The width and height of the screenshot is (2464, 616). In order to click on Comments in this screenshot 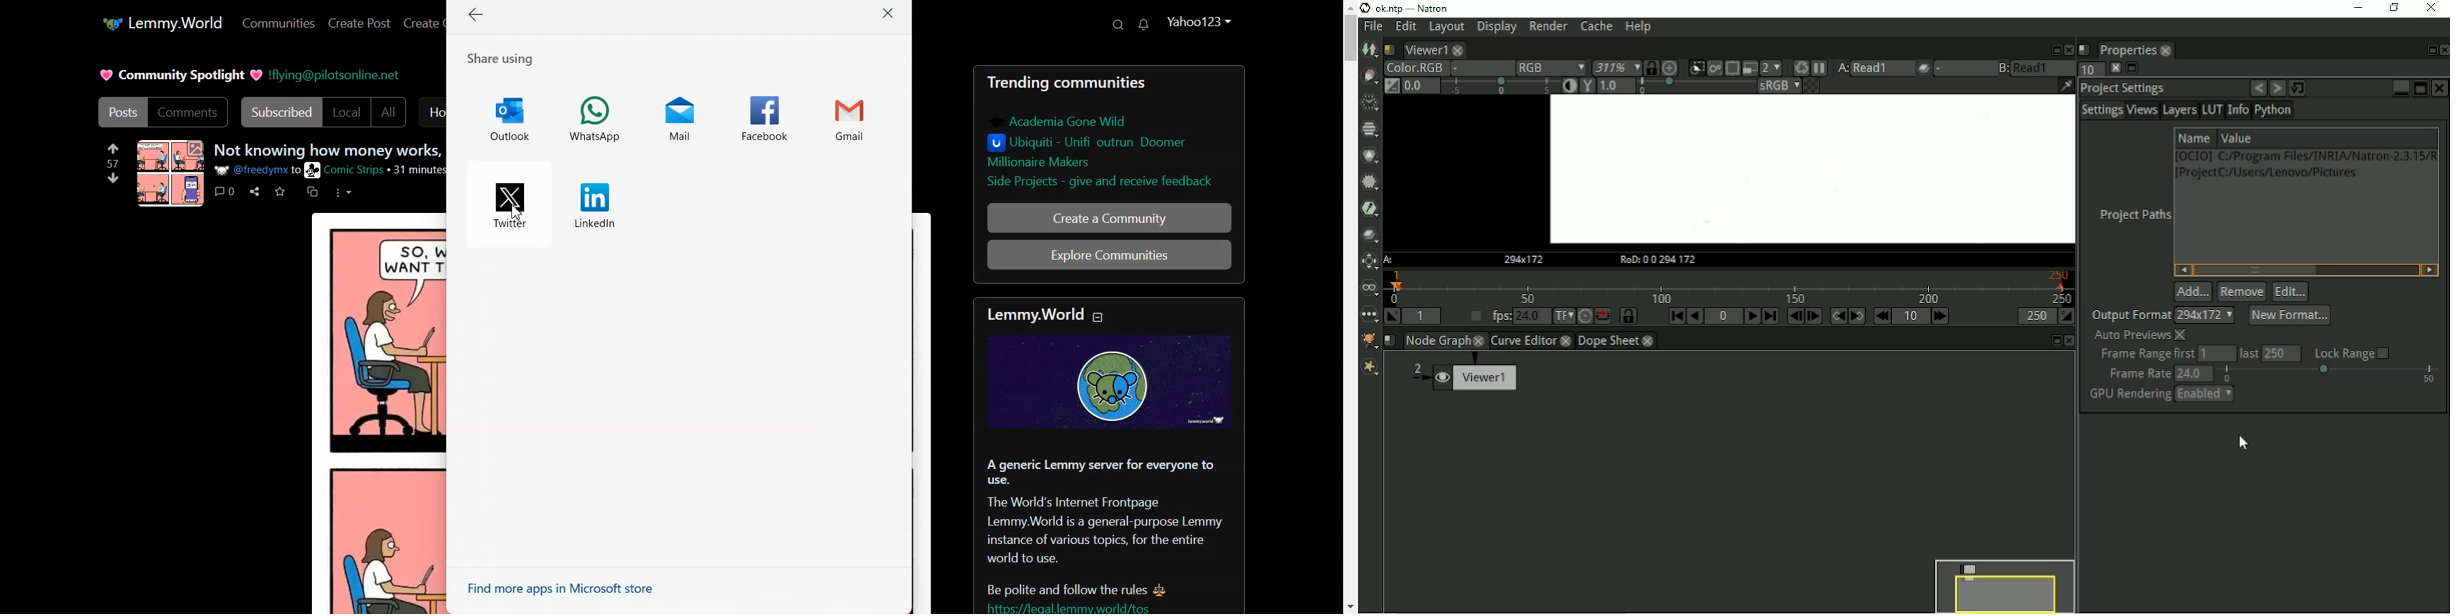, I will do `click(189, 112)`.